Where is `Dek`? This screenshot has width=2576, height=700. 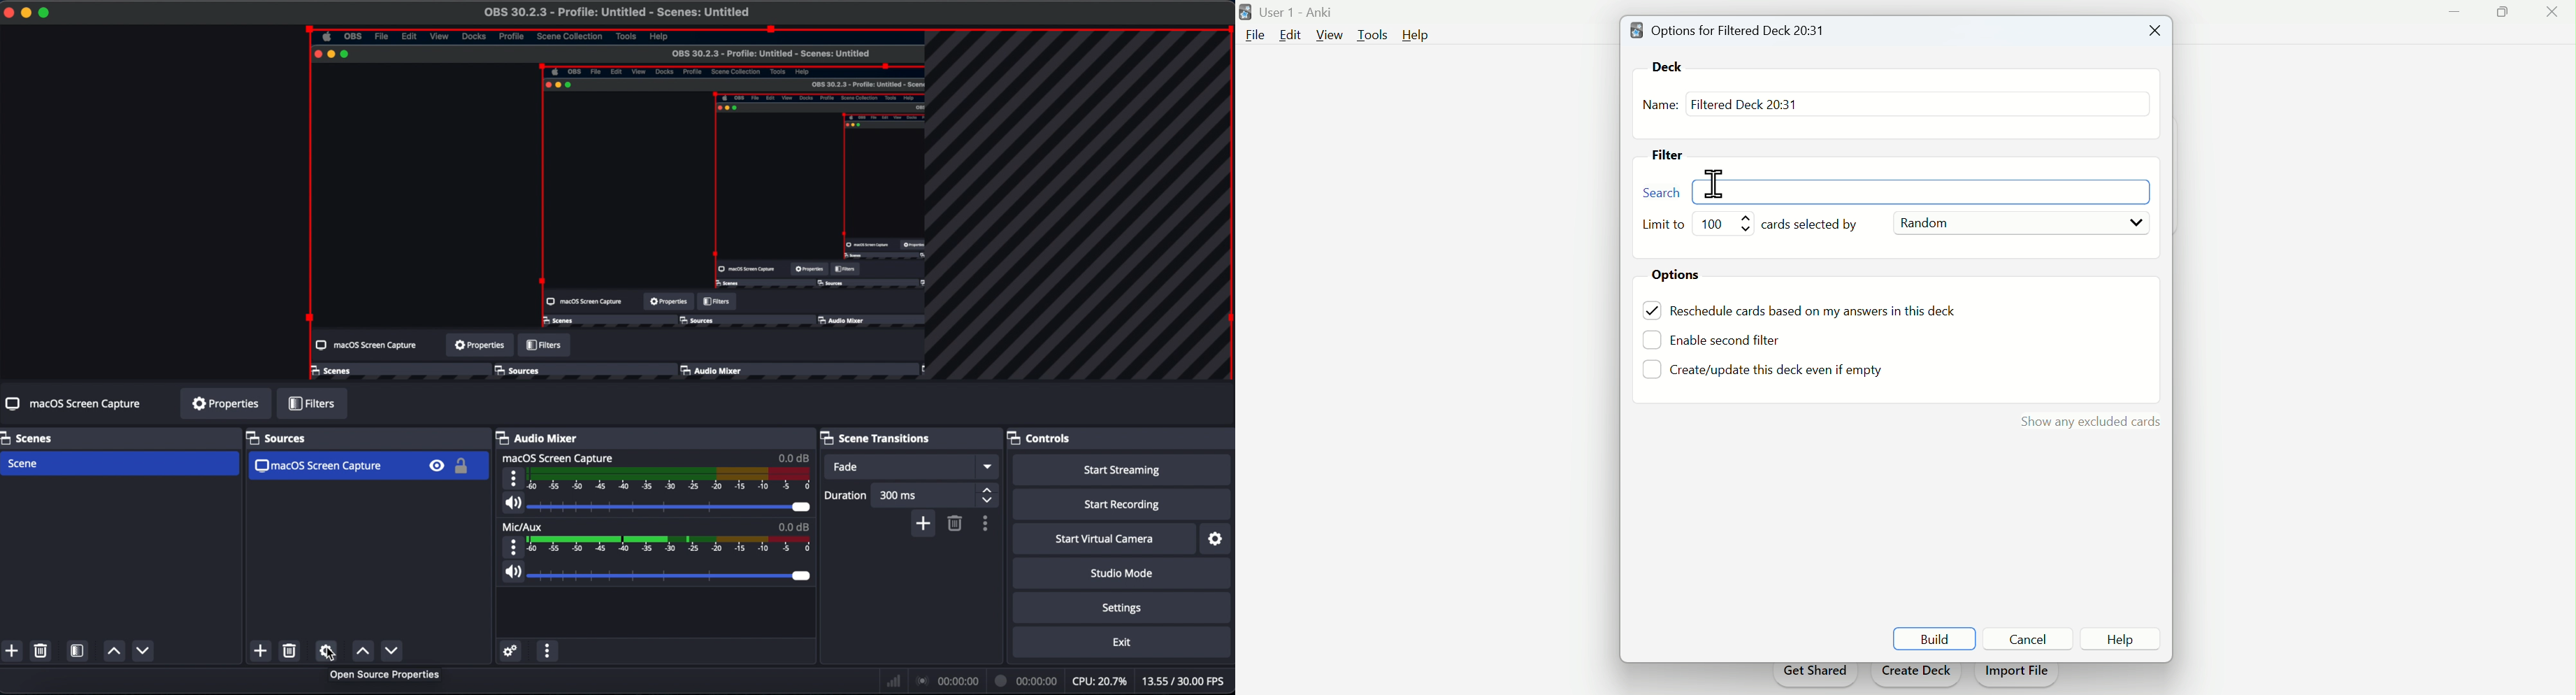 Dek is located at coordinates (1673, 66).